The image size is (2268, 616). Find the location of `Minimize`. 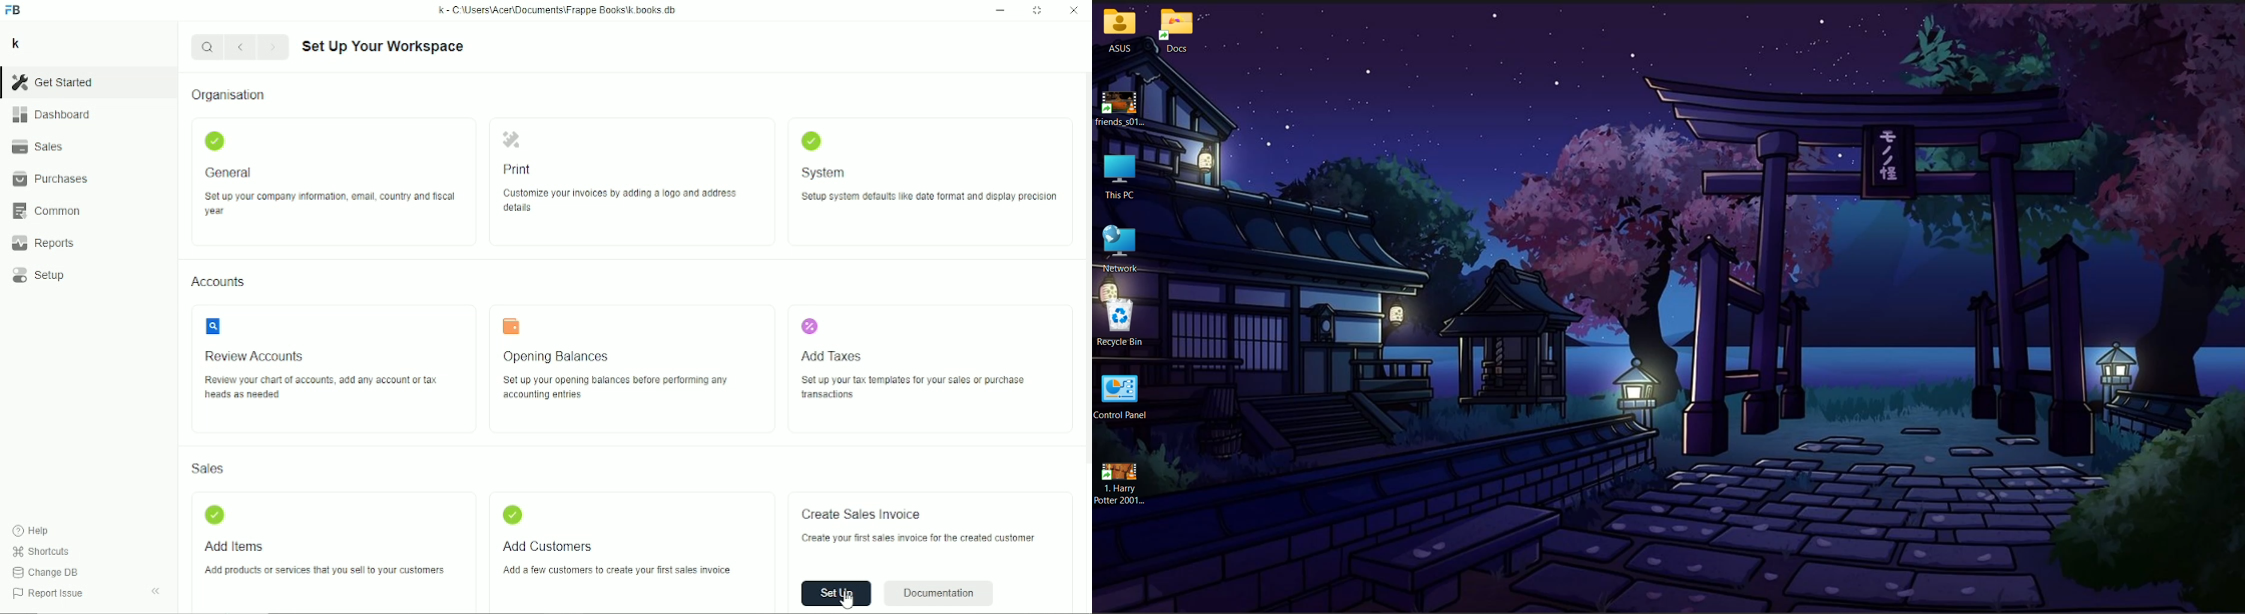

Minimize is located at coordinates (1000, 11).